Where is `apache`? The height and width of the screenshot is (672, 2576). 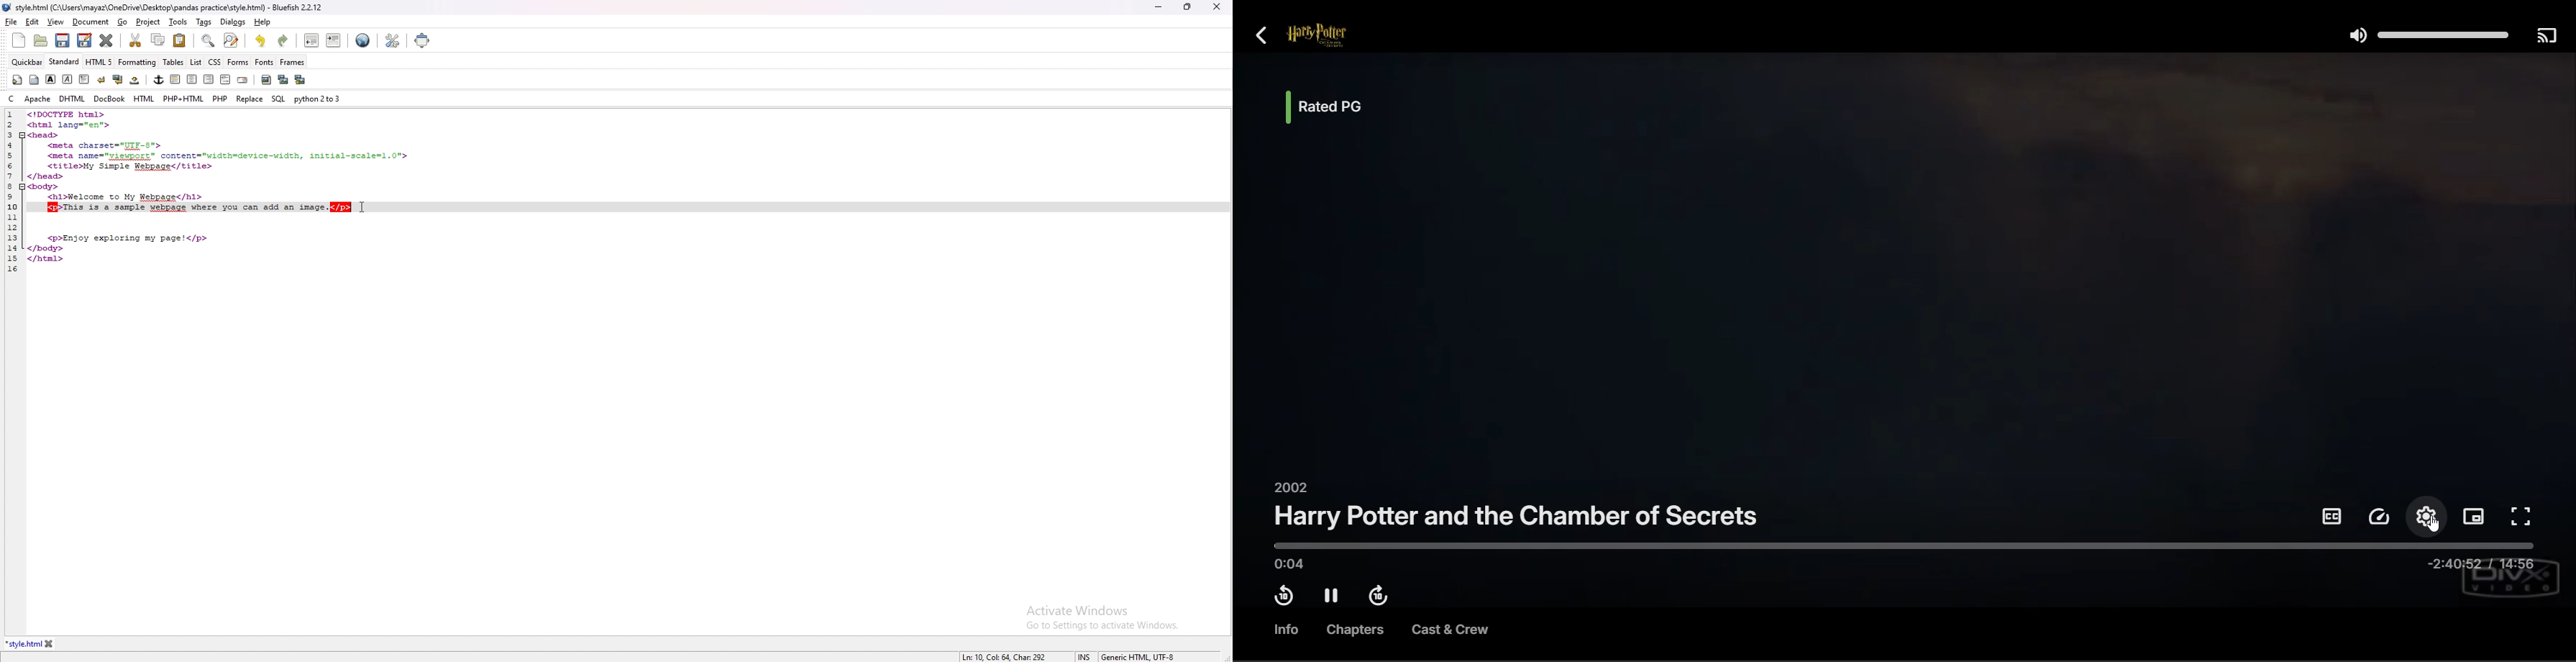
apache is located at coordinates (38, 99).